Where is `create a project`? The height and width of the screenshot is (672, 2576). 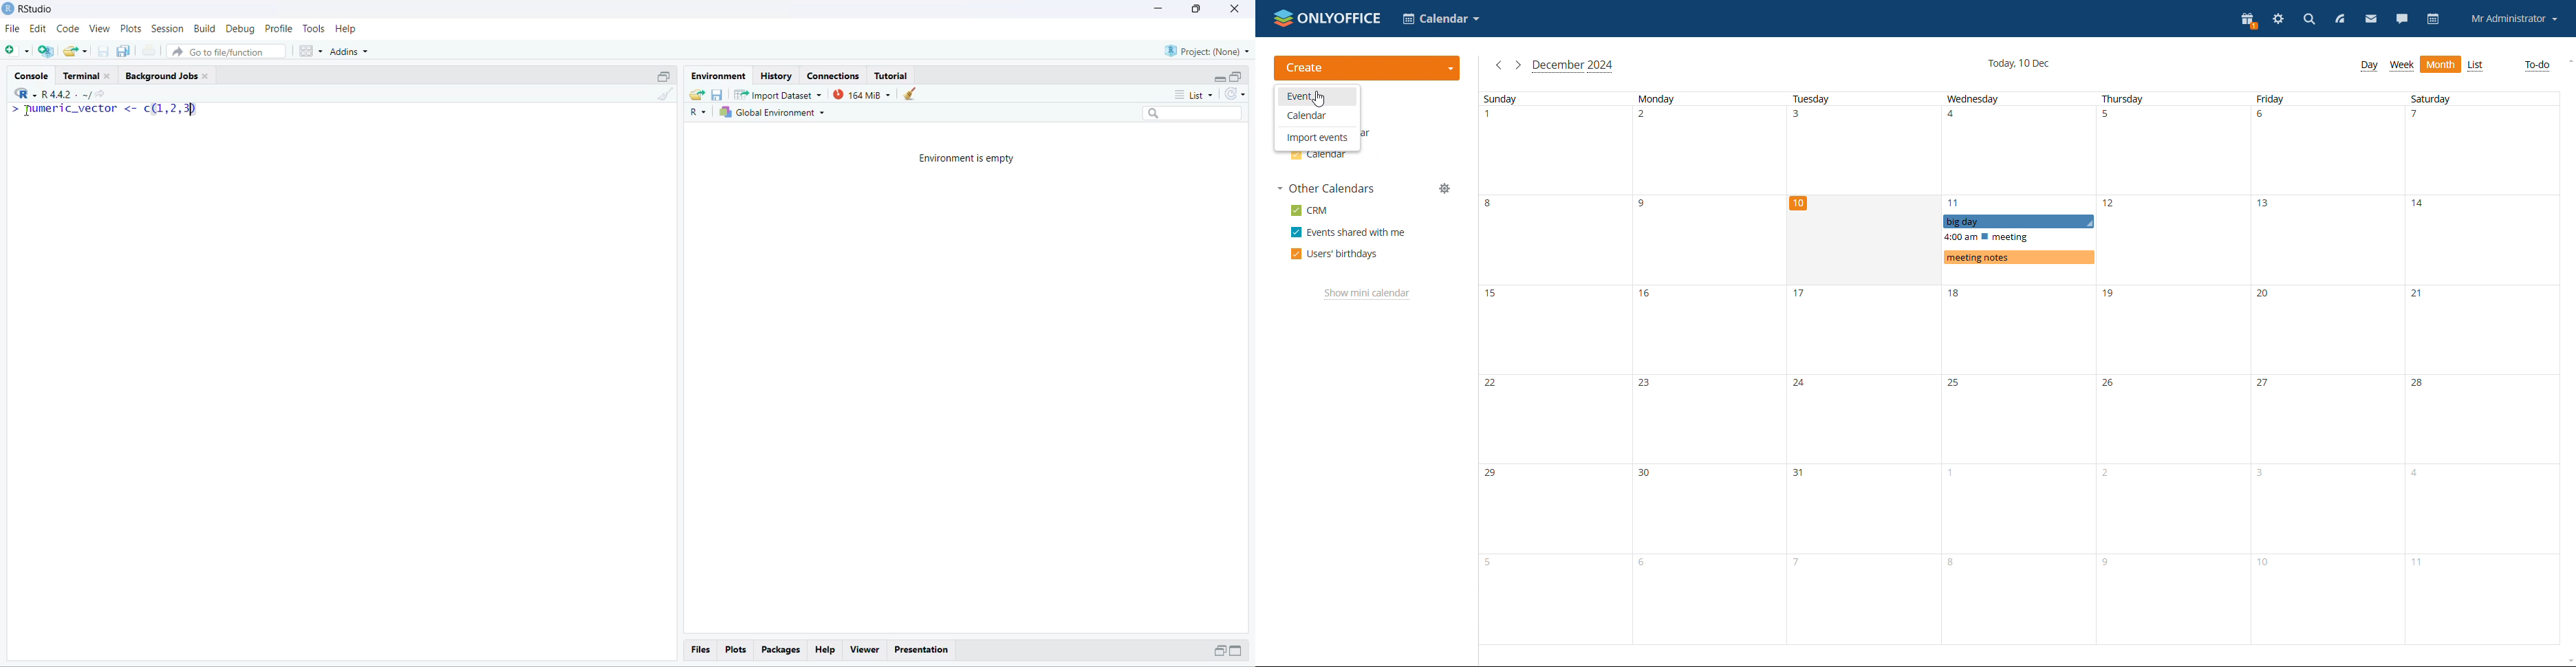 create a project is located at coordinates (45, 51).